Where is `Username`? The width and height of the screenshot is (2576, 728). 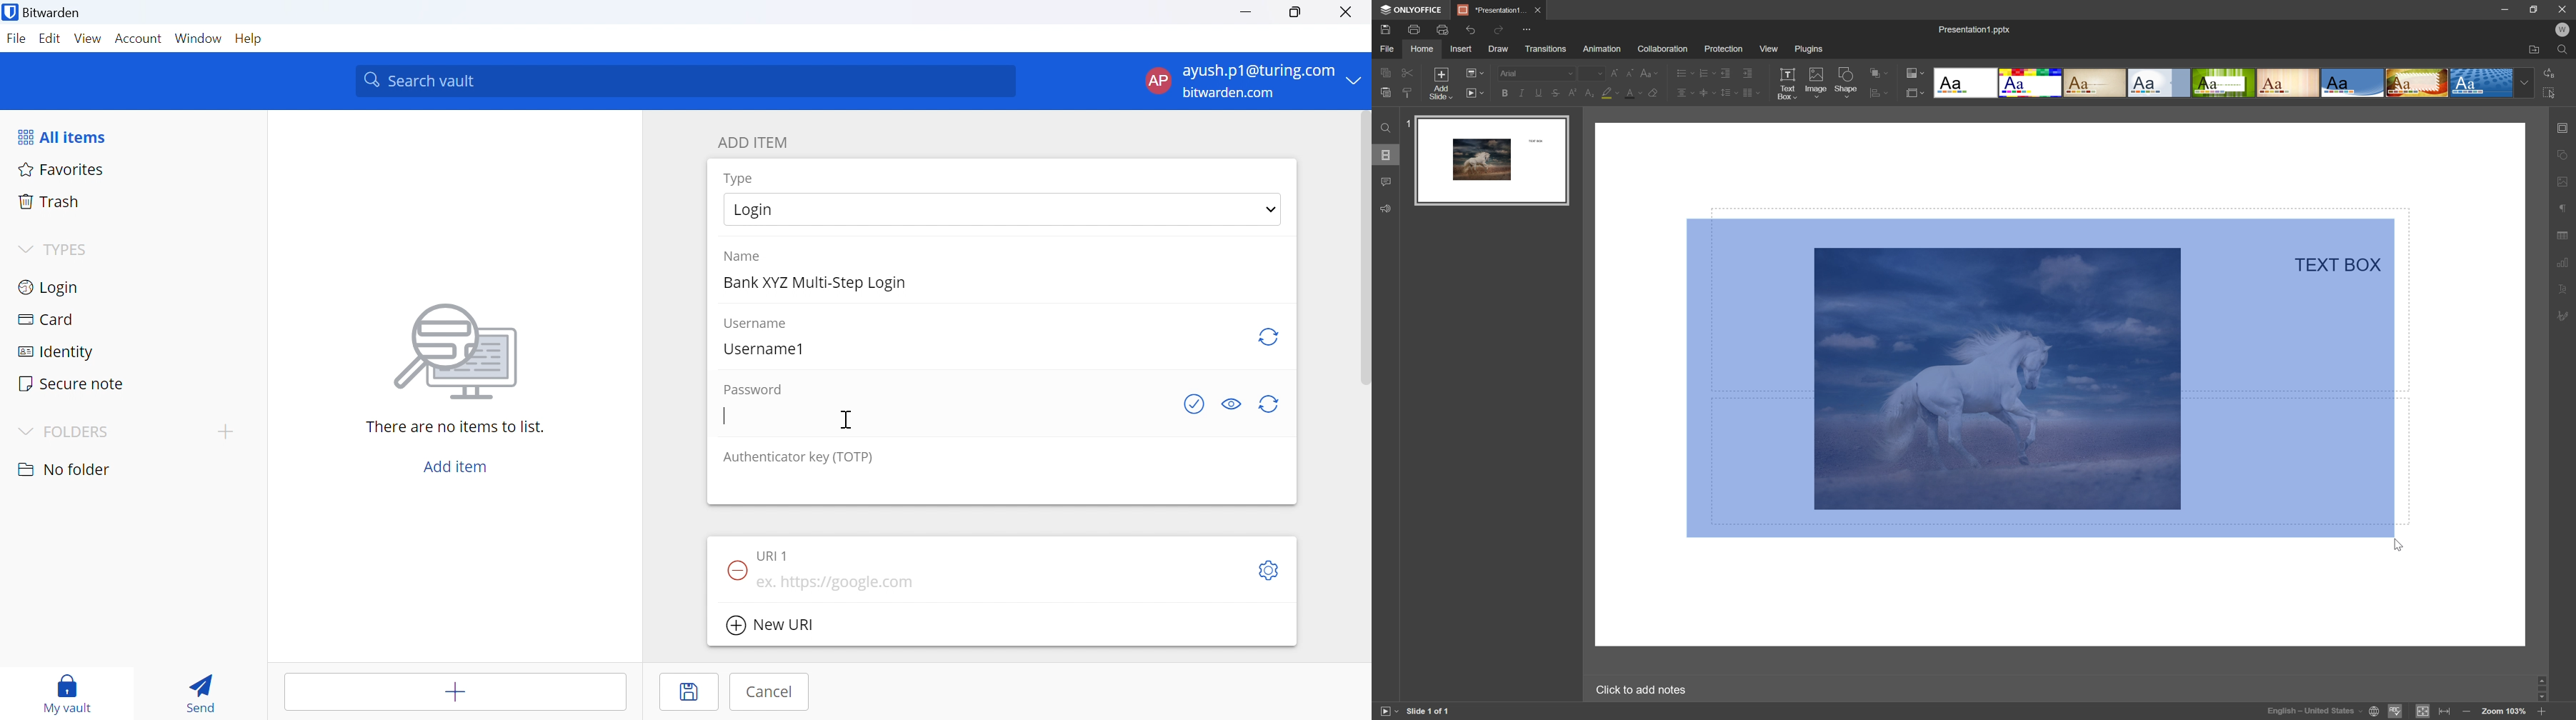 Username is located at coordinates (757, 324).